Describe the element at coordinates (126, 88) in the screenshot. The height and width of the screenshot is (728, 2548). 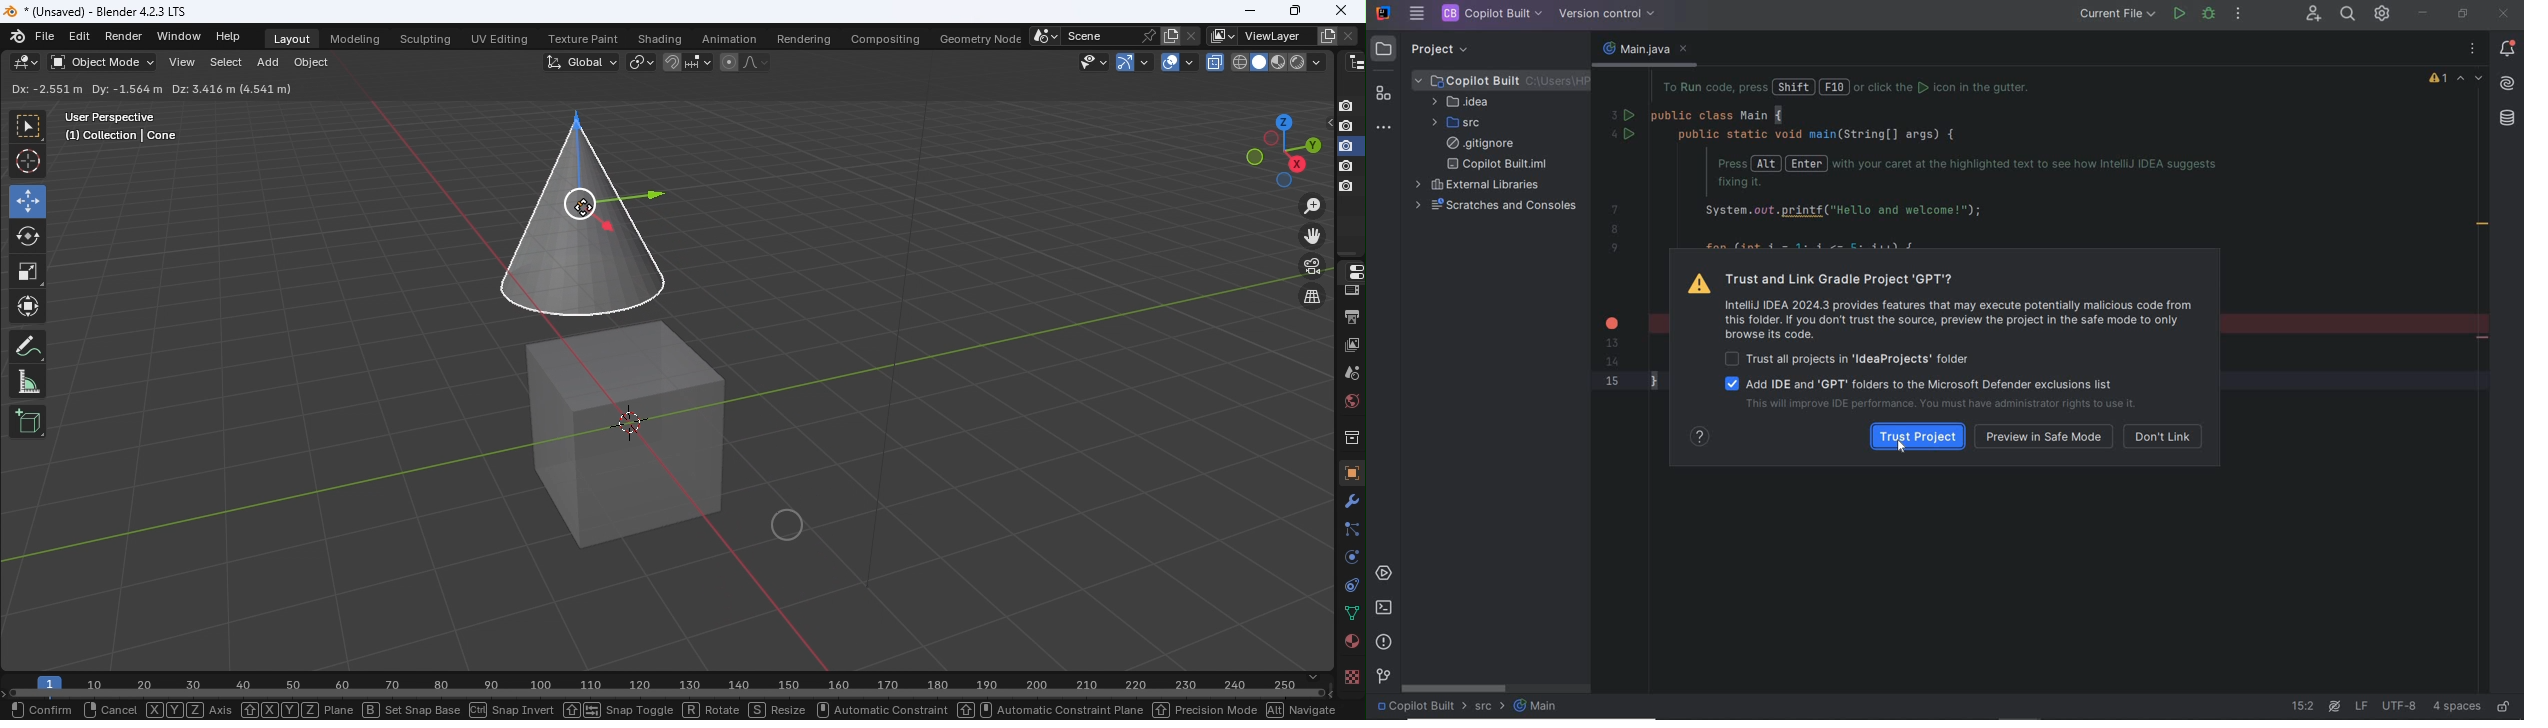
I see `Default` at that location.